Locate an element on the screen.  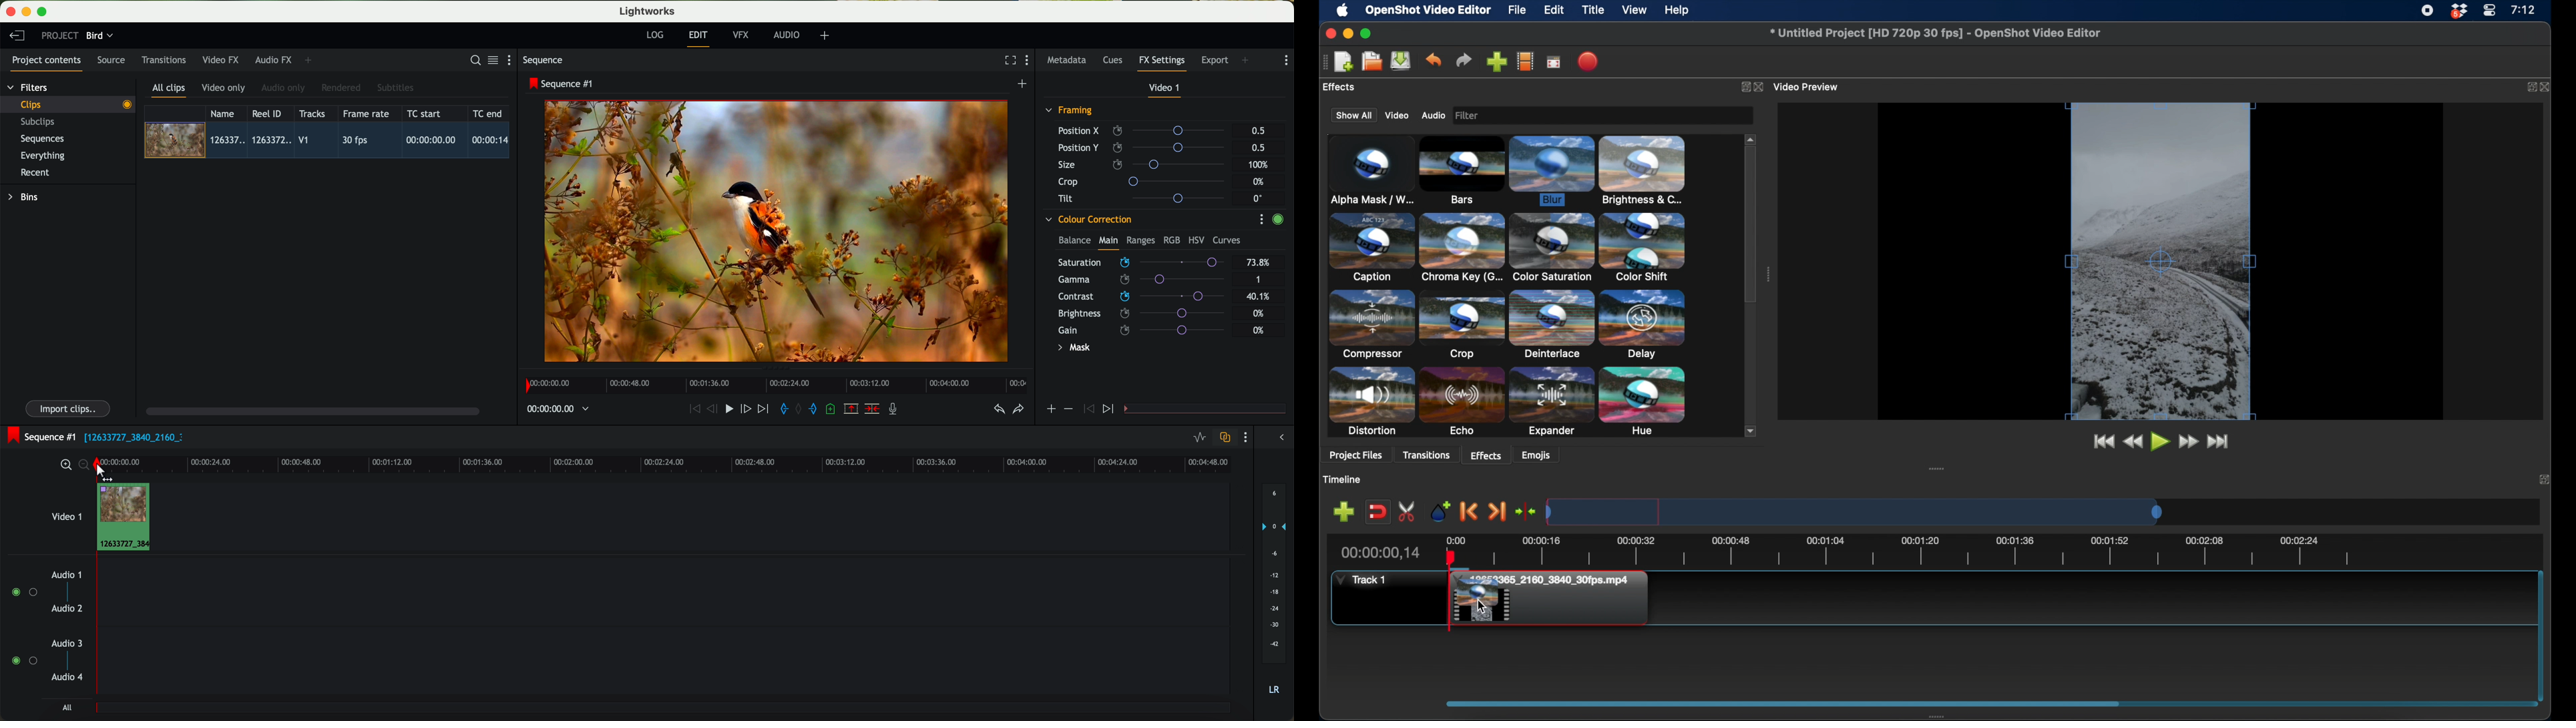
sequence is located at coordinates (543, 60).